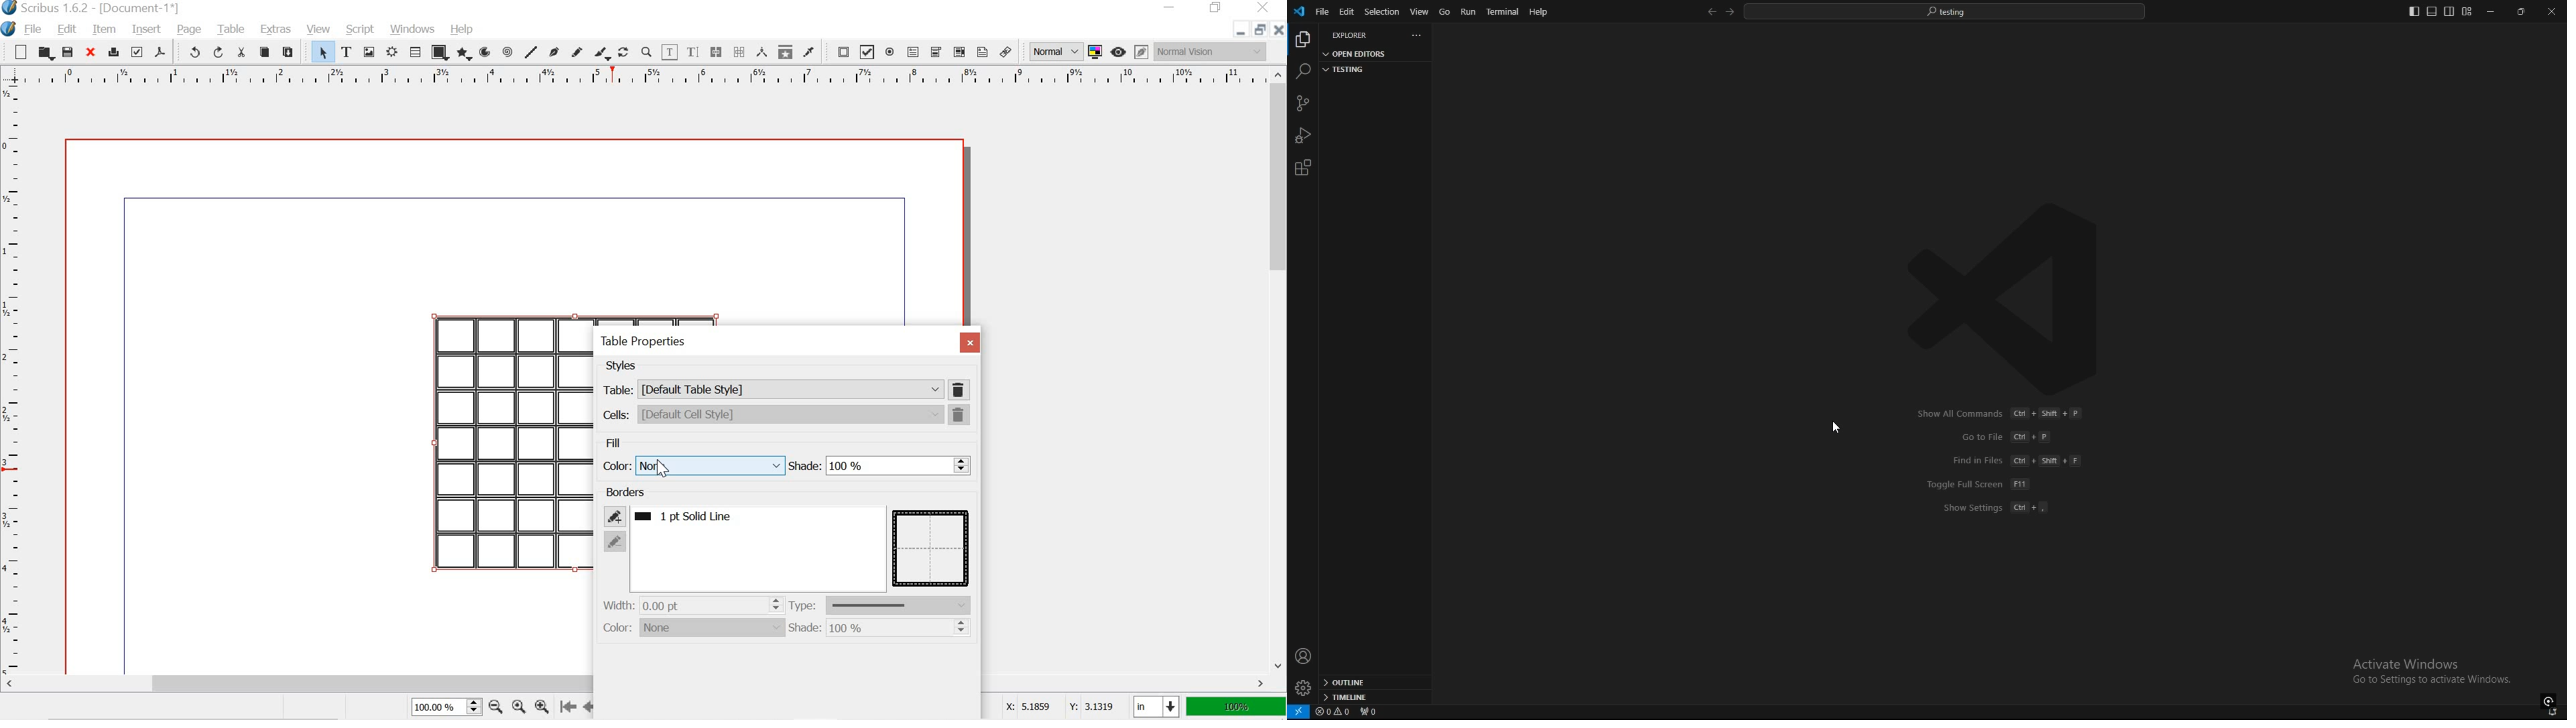 This screenshot has width=2576, height=728. What do you see at coordinates (1730, 13) in the screenshot?
I see `forward` at bounding box center [1730, 13].